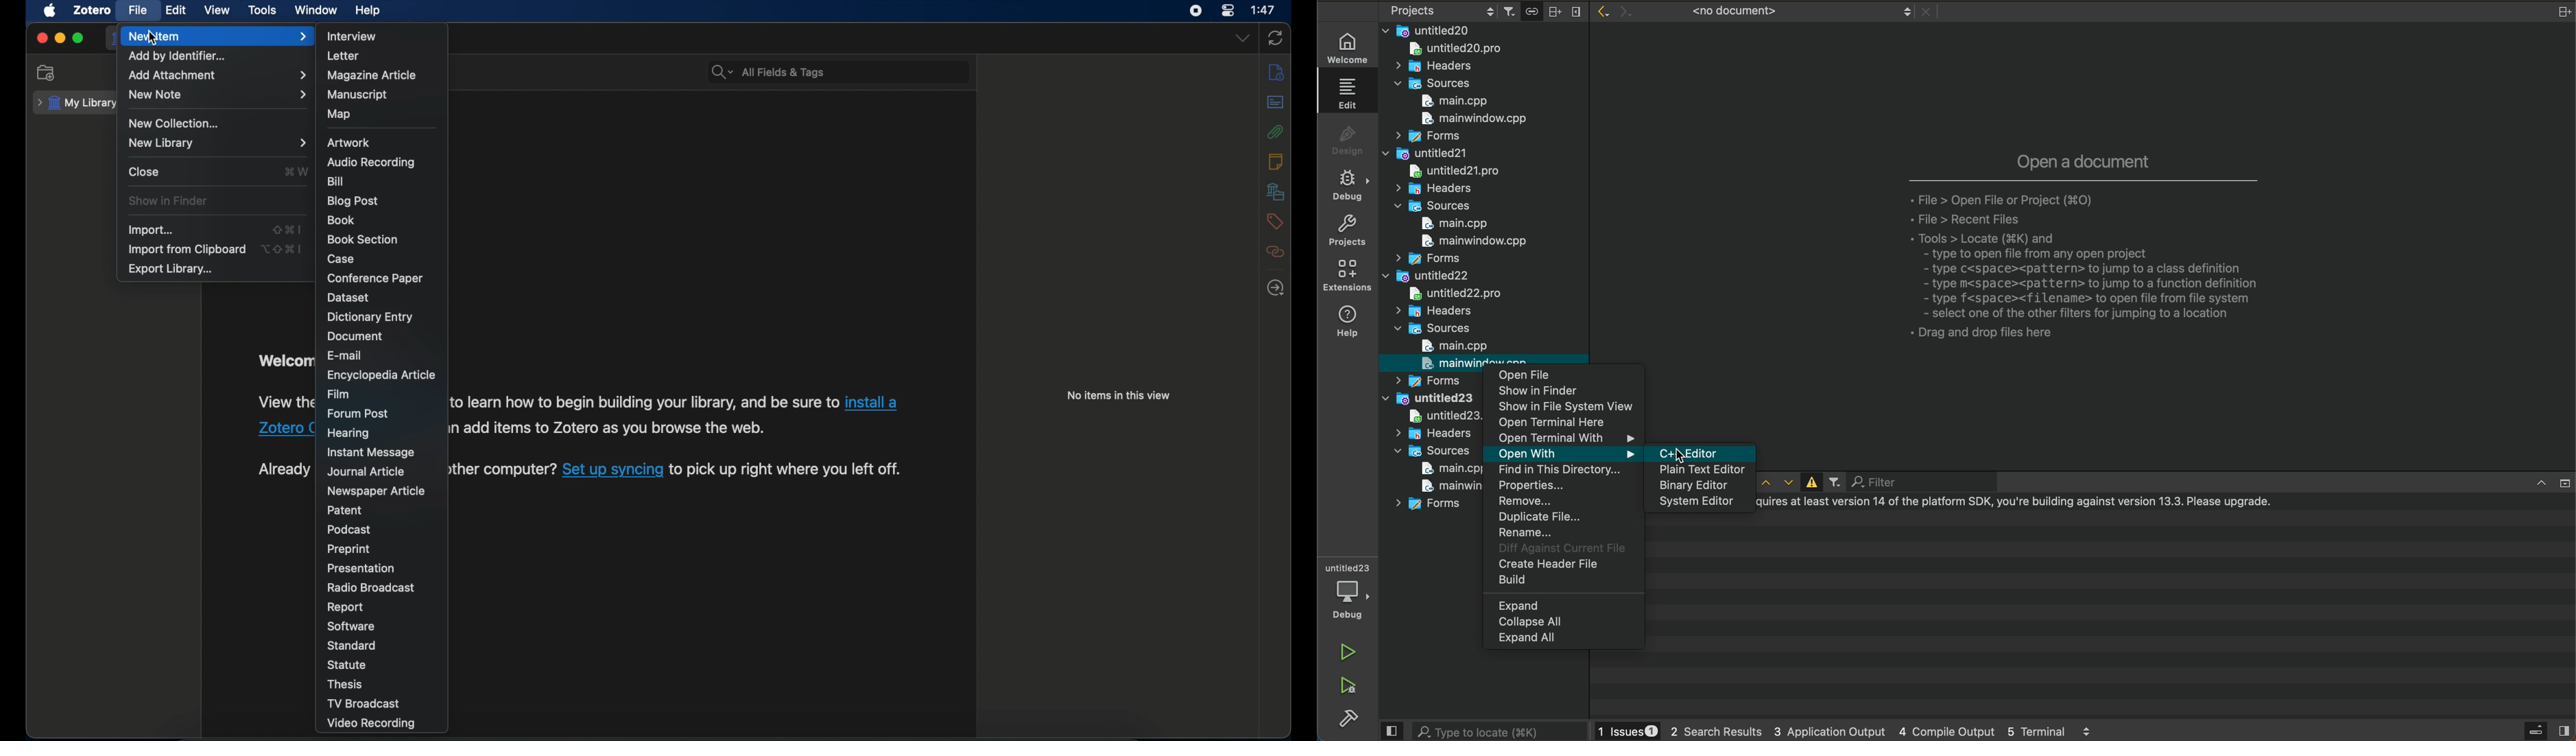  What do you see at coordinates (1430, 380) in the screenshot?
I see `forms` at bounding box center [1430, 380].